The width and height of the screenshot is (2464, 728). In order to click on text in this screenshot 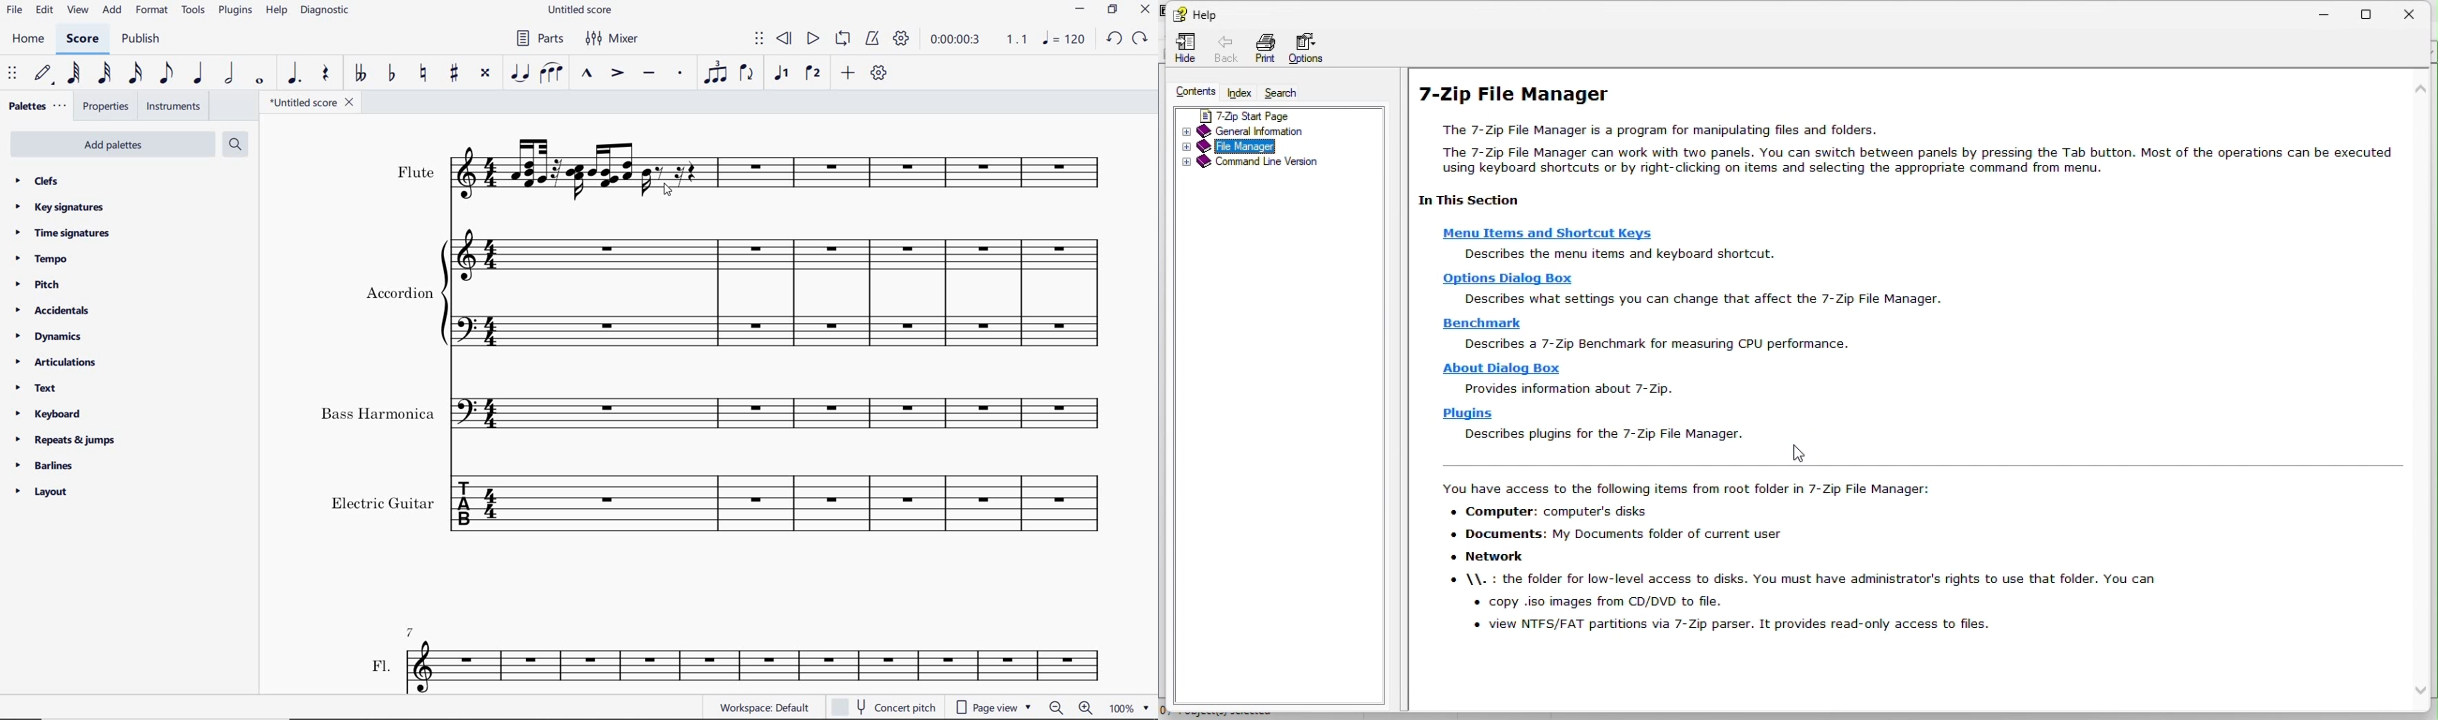, I will do `click(381, 664)`.